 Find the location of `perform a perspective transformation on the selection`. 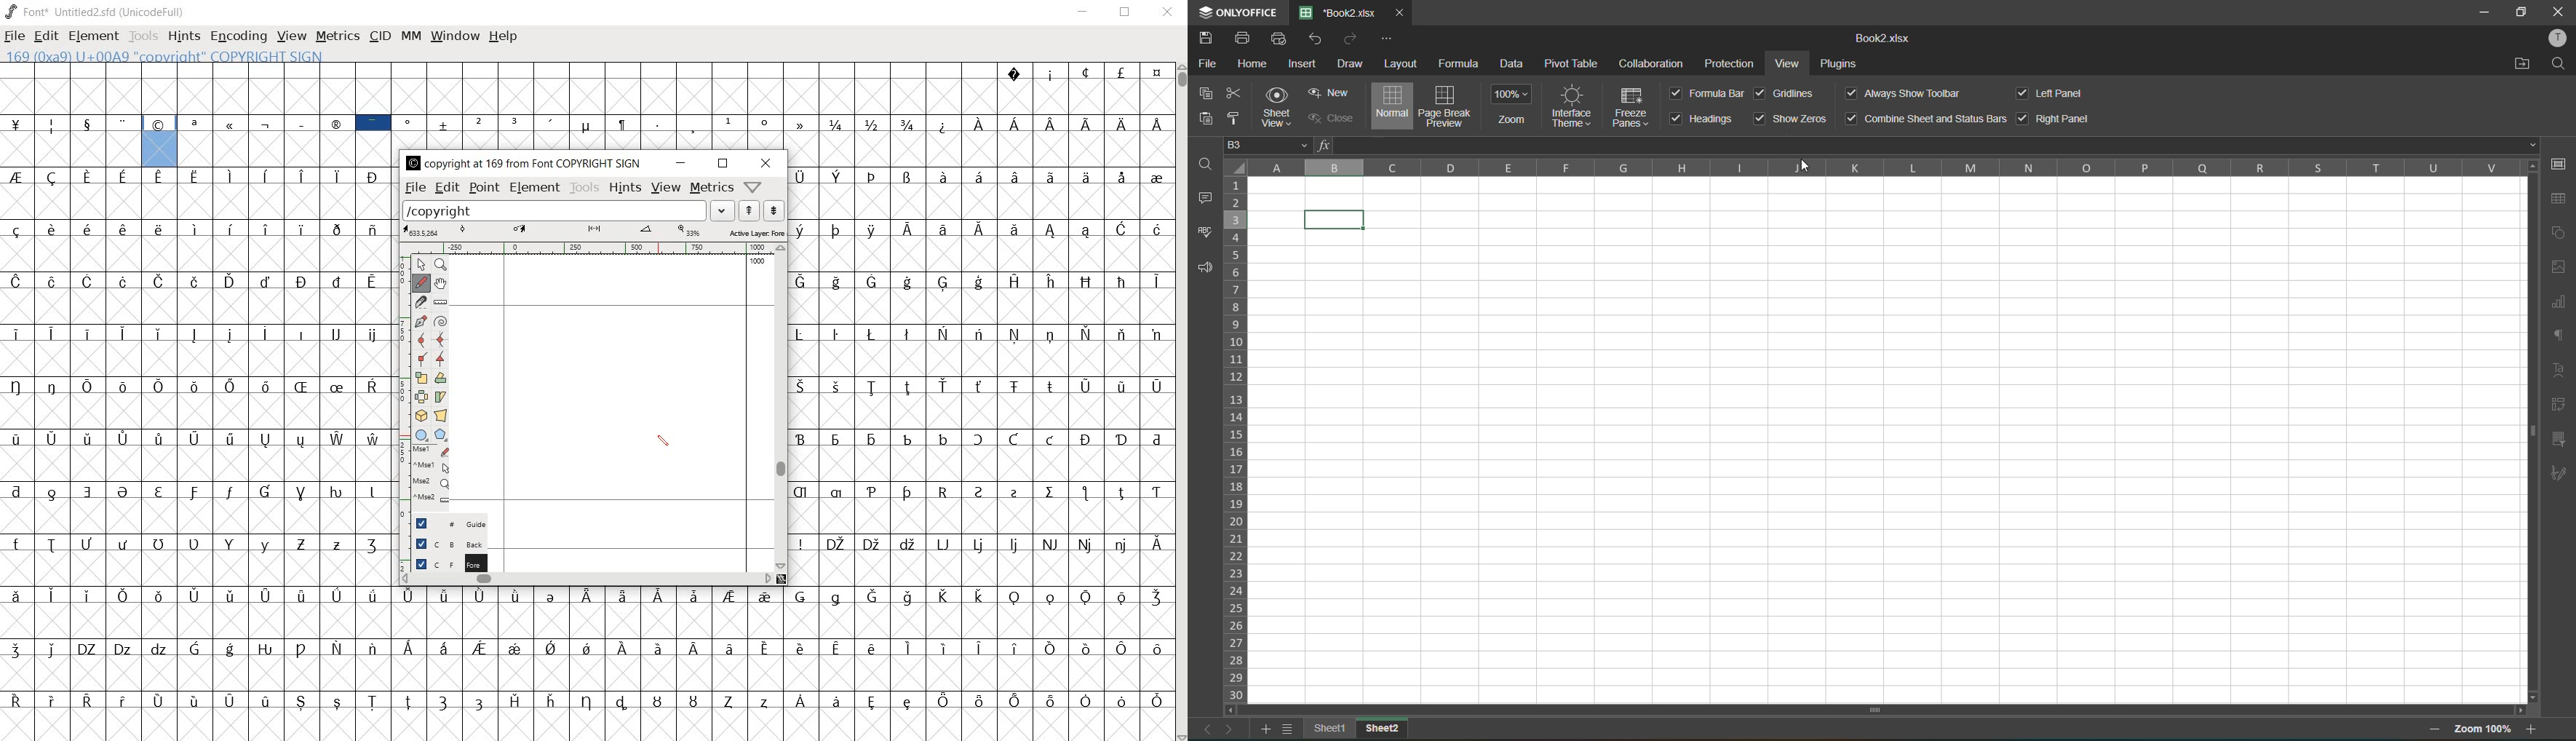

perform a perspective transformation on the selection is located at coordinates (441, 416).